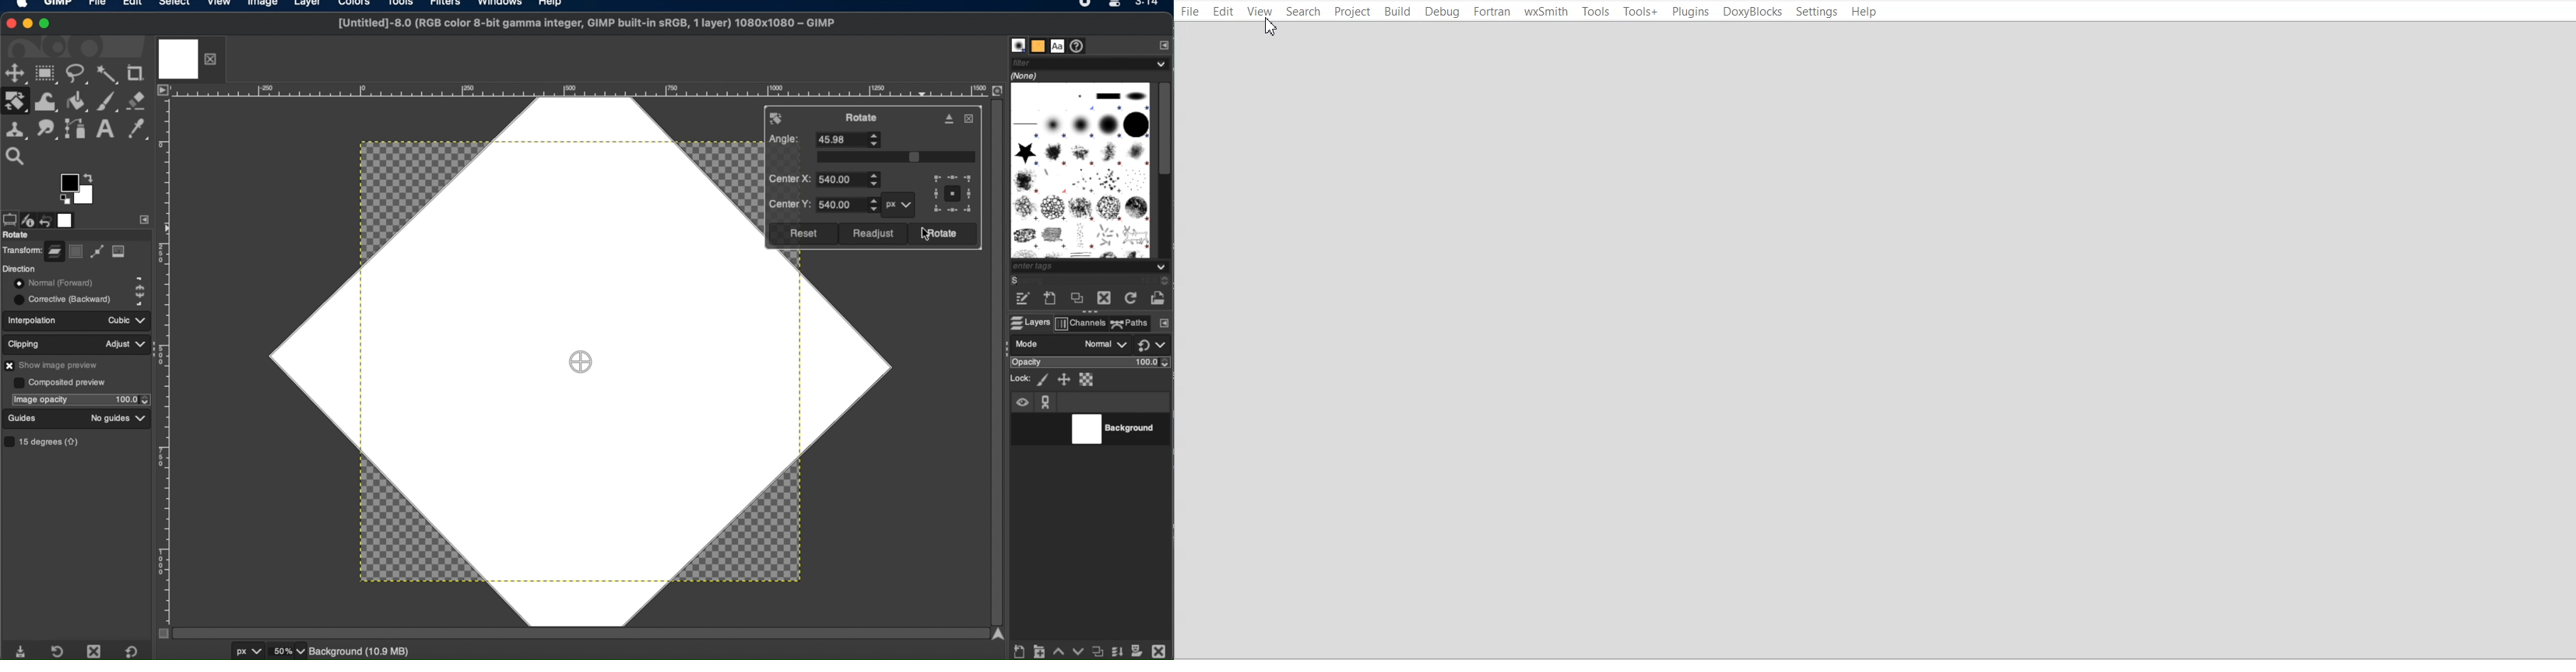 The image size is (2576, 672). Describe the element at coordinates (40, 400) in the screenshot. I see `image opacity` at that location.